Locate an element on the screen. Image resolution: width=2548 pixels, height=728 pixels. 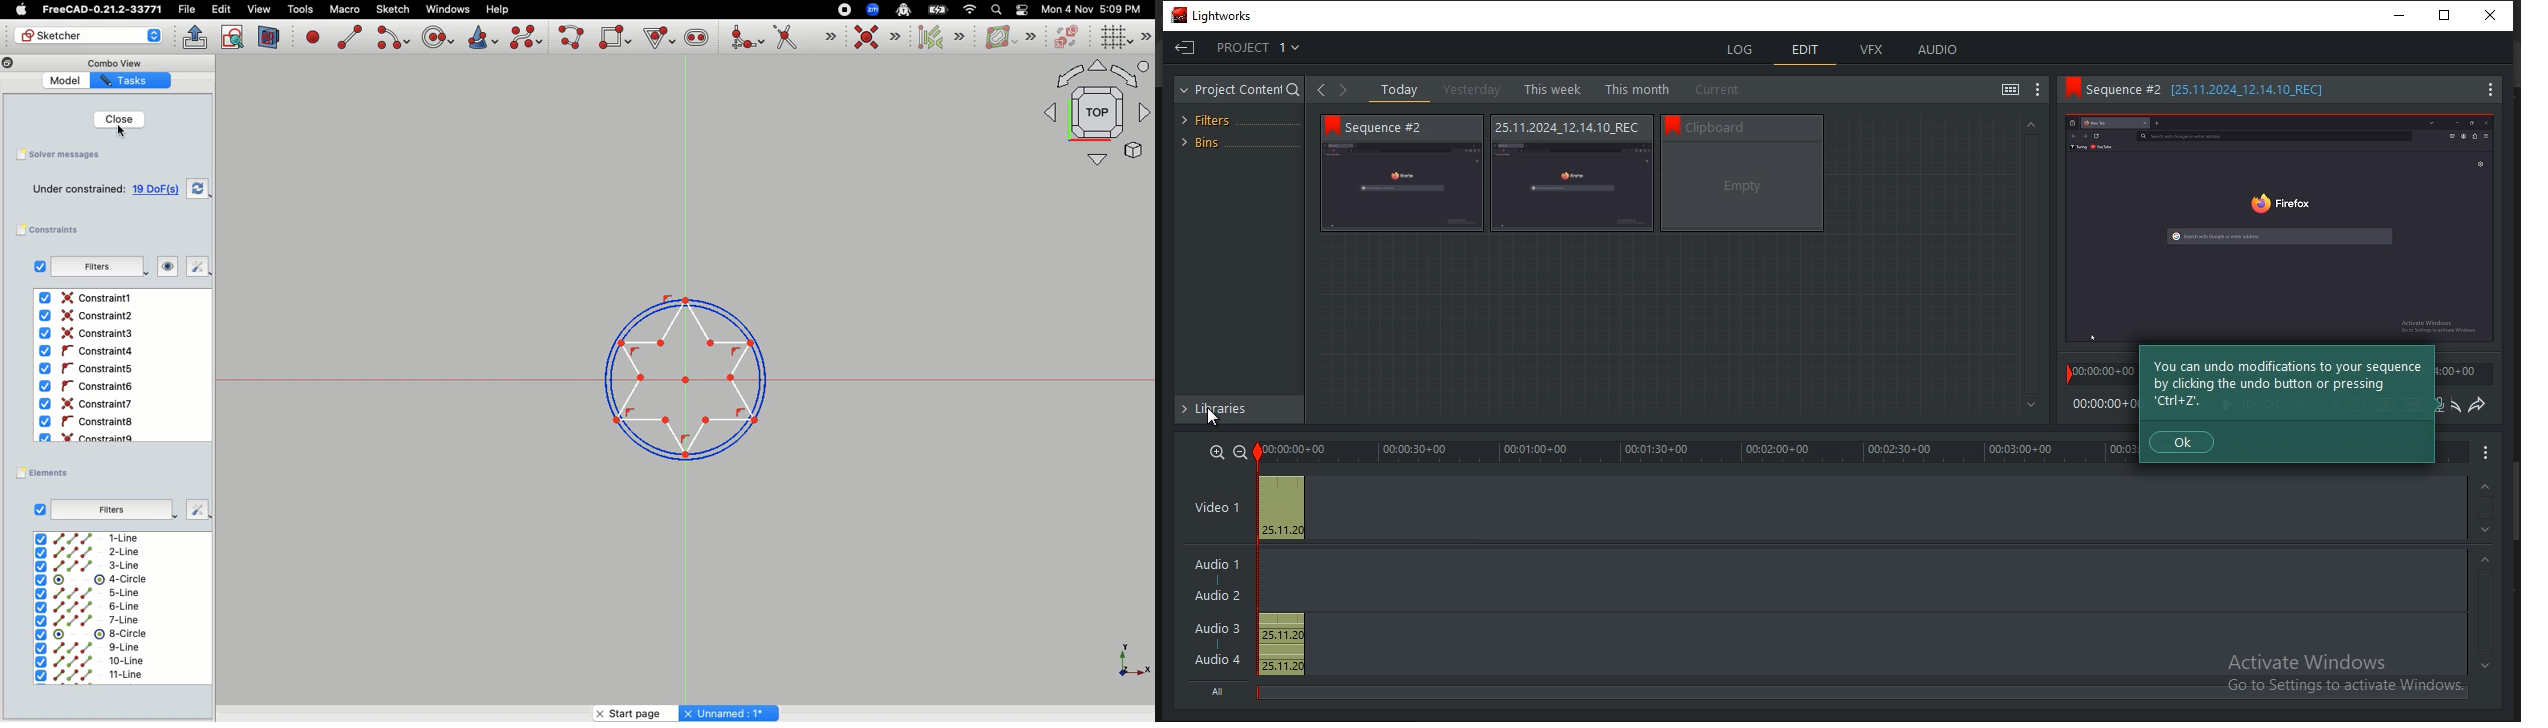
Audio 4 is located at coordinates (1220, 660).